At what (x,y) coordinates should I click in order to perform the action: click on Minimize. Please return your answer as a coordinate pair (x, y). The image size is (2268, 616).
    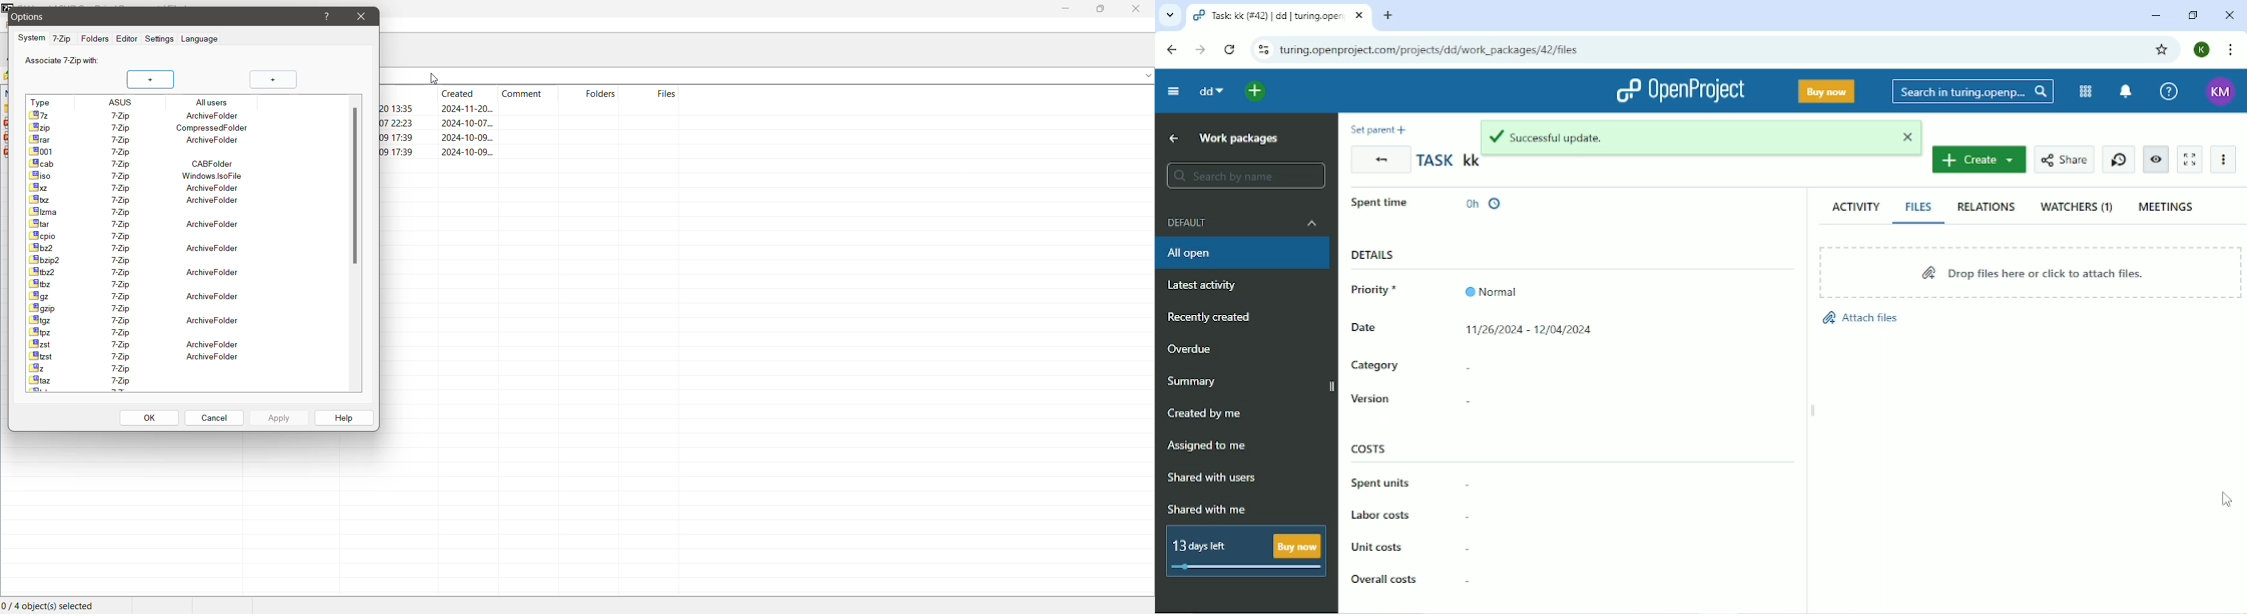
    Looking at the image, I should click on (2152, 16).